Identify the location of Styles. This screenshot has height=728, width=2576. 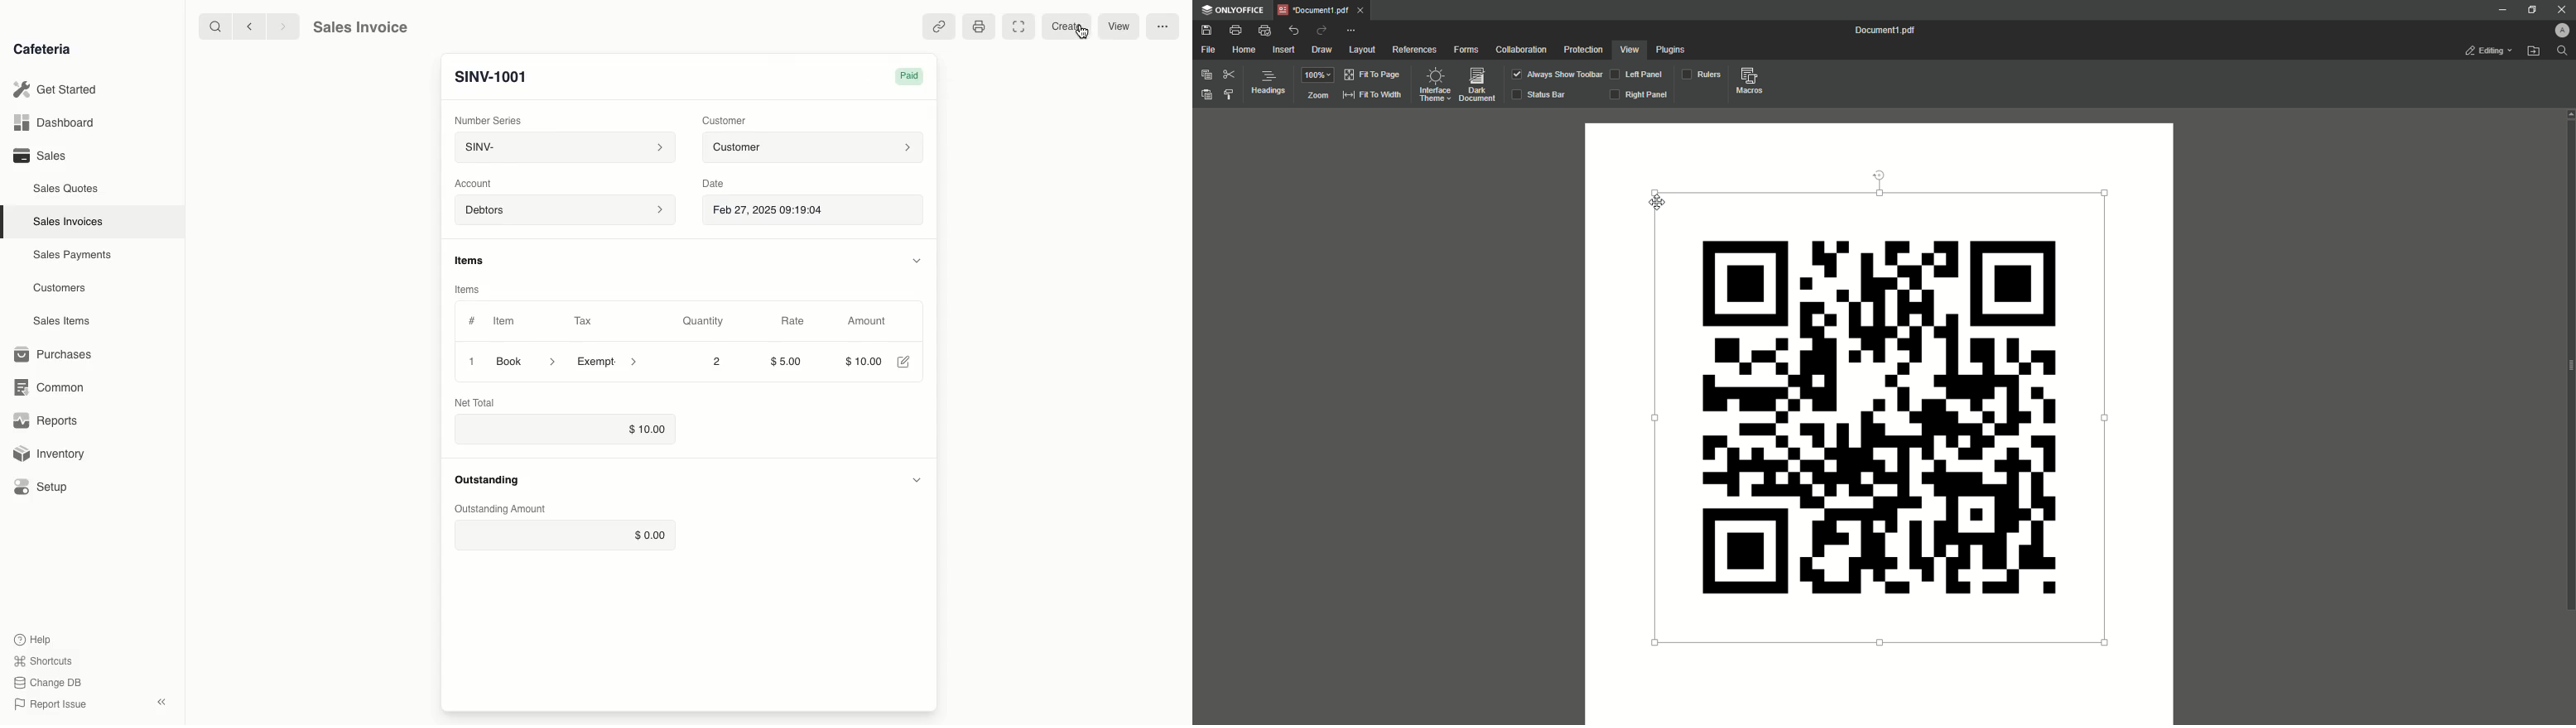
(1228, 94).